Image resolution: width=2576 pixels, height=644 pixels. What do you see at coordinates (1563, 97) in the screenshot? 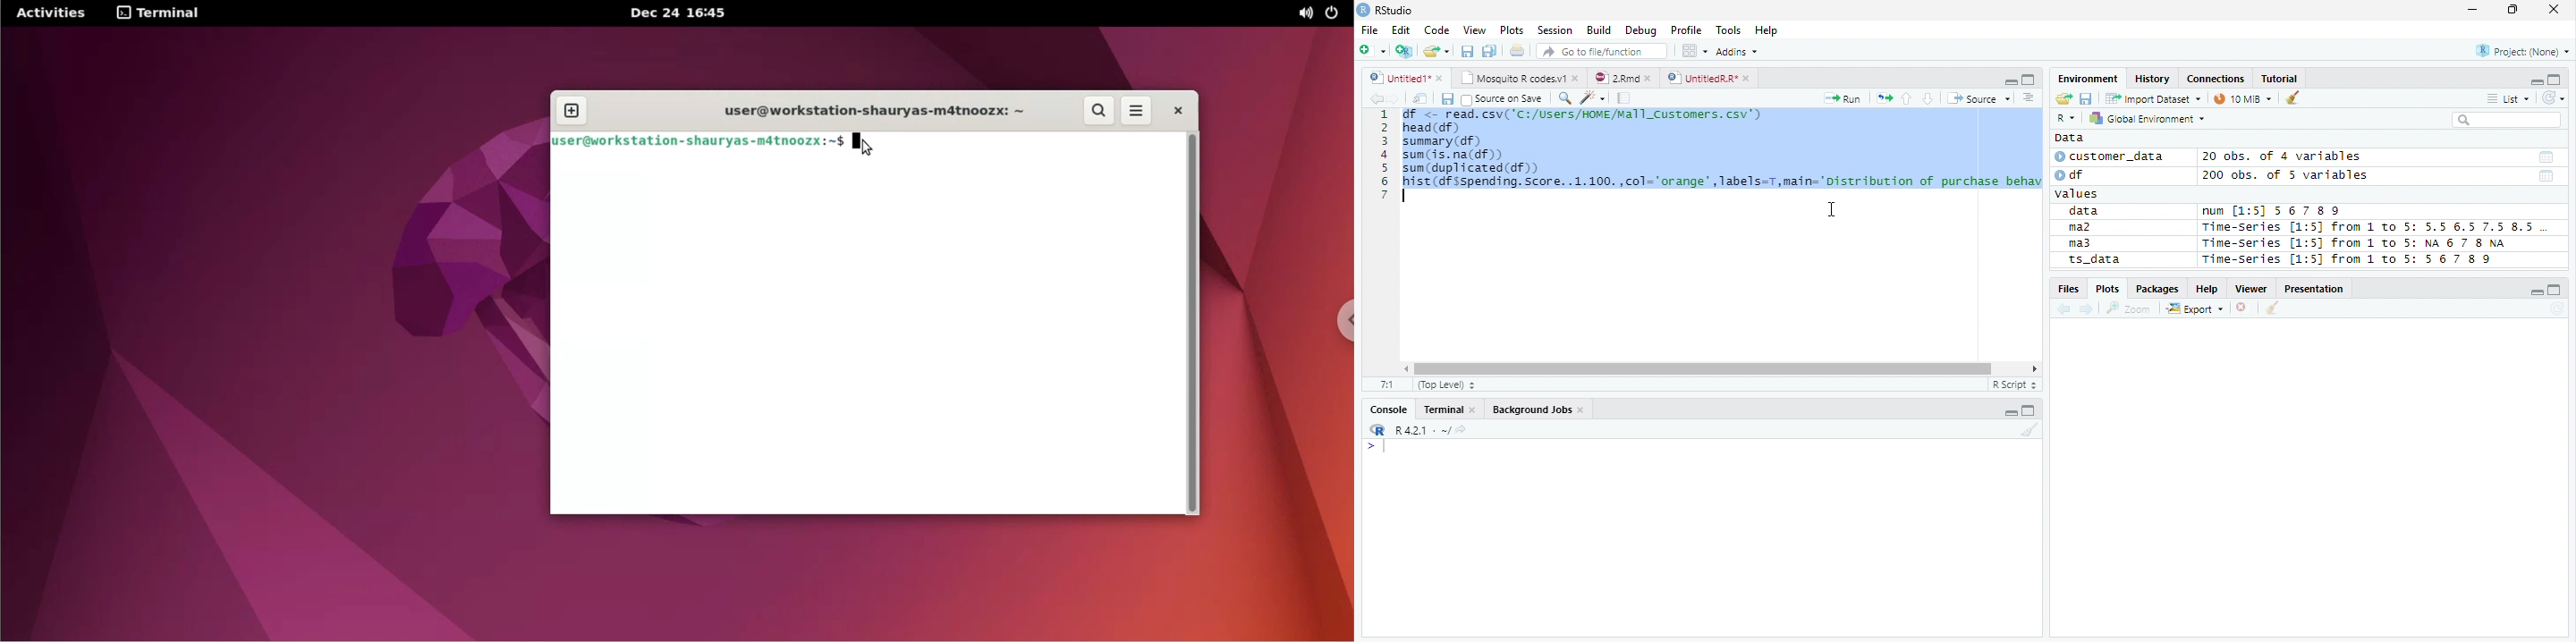
I see `Find/Replace` at bounding box center [1563, 97].